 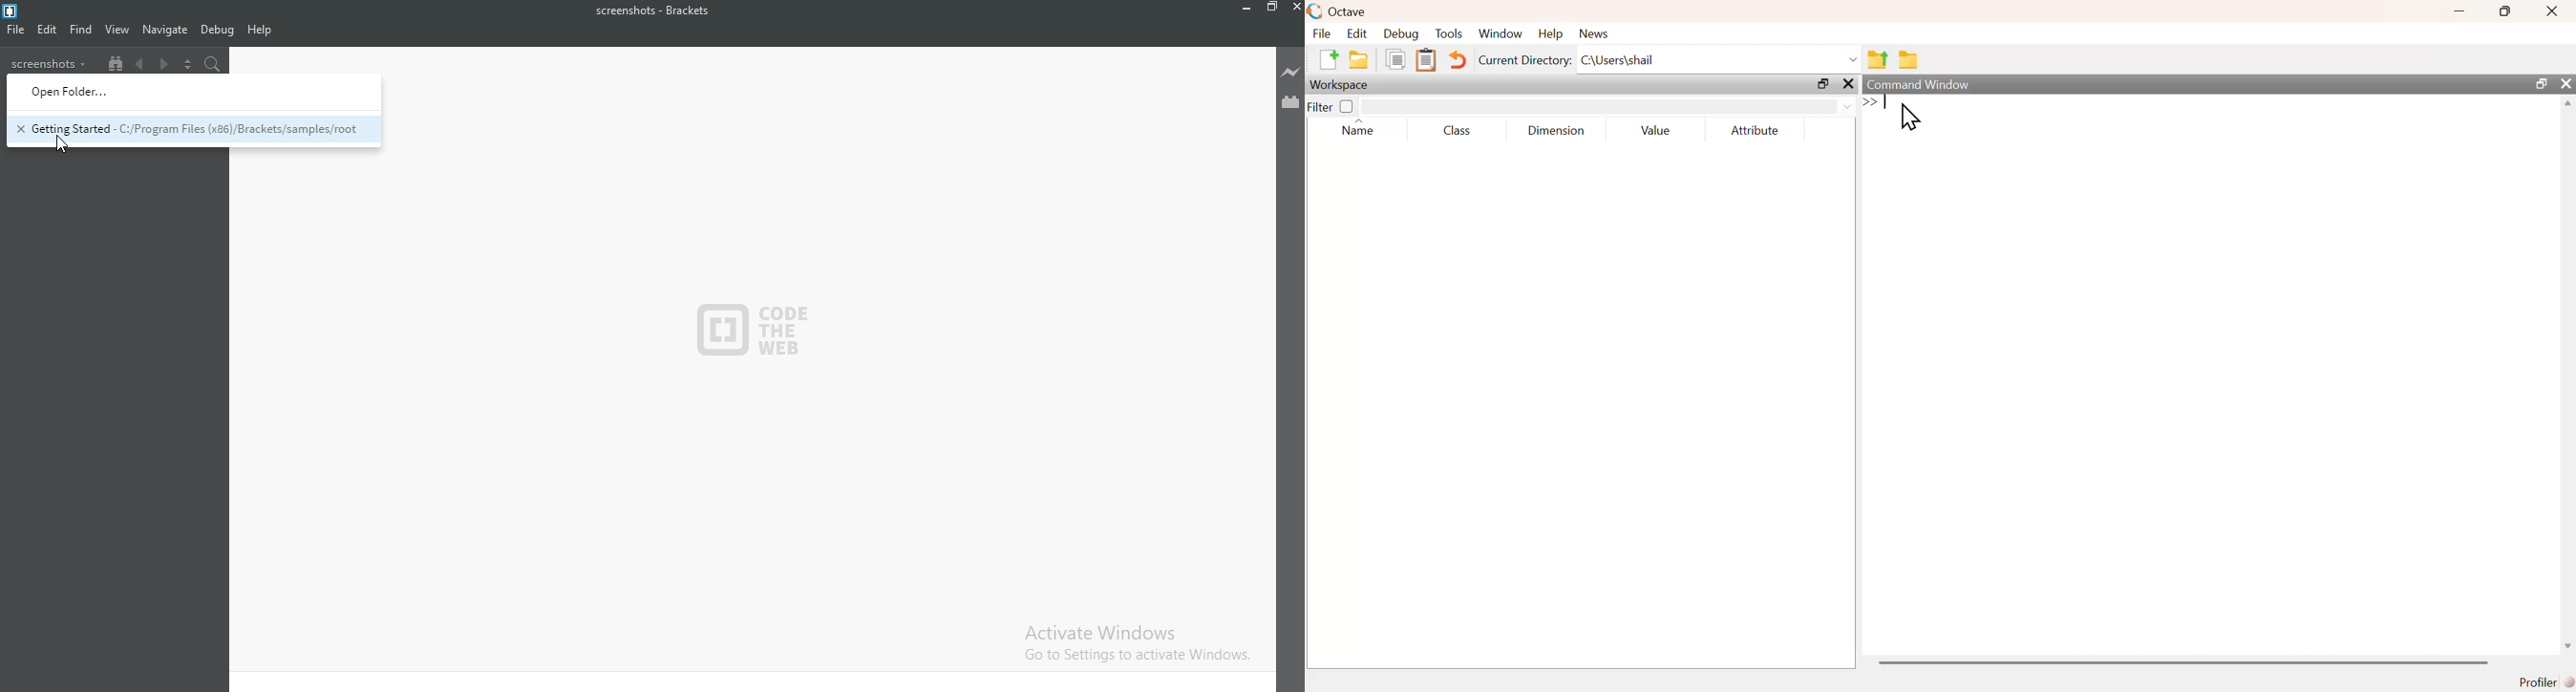 What do you see at coordinates (82, 29) in the screenshot?
I see `find` at bounding box center [82, 29].